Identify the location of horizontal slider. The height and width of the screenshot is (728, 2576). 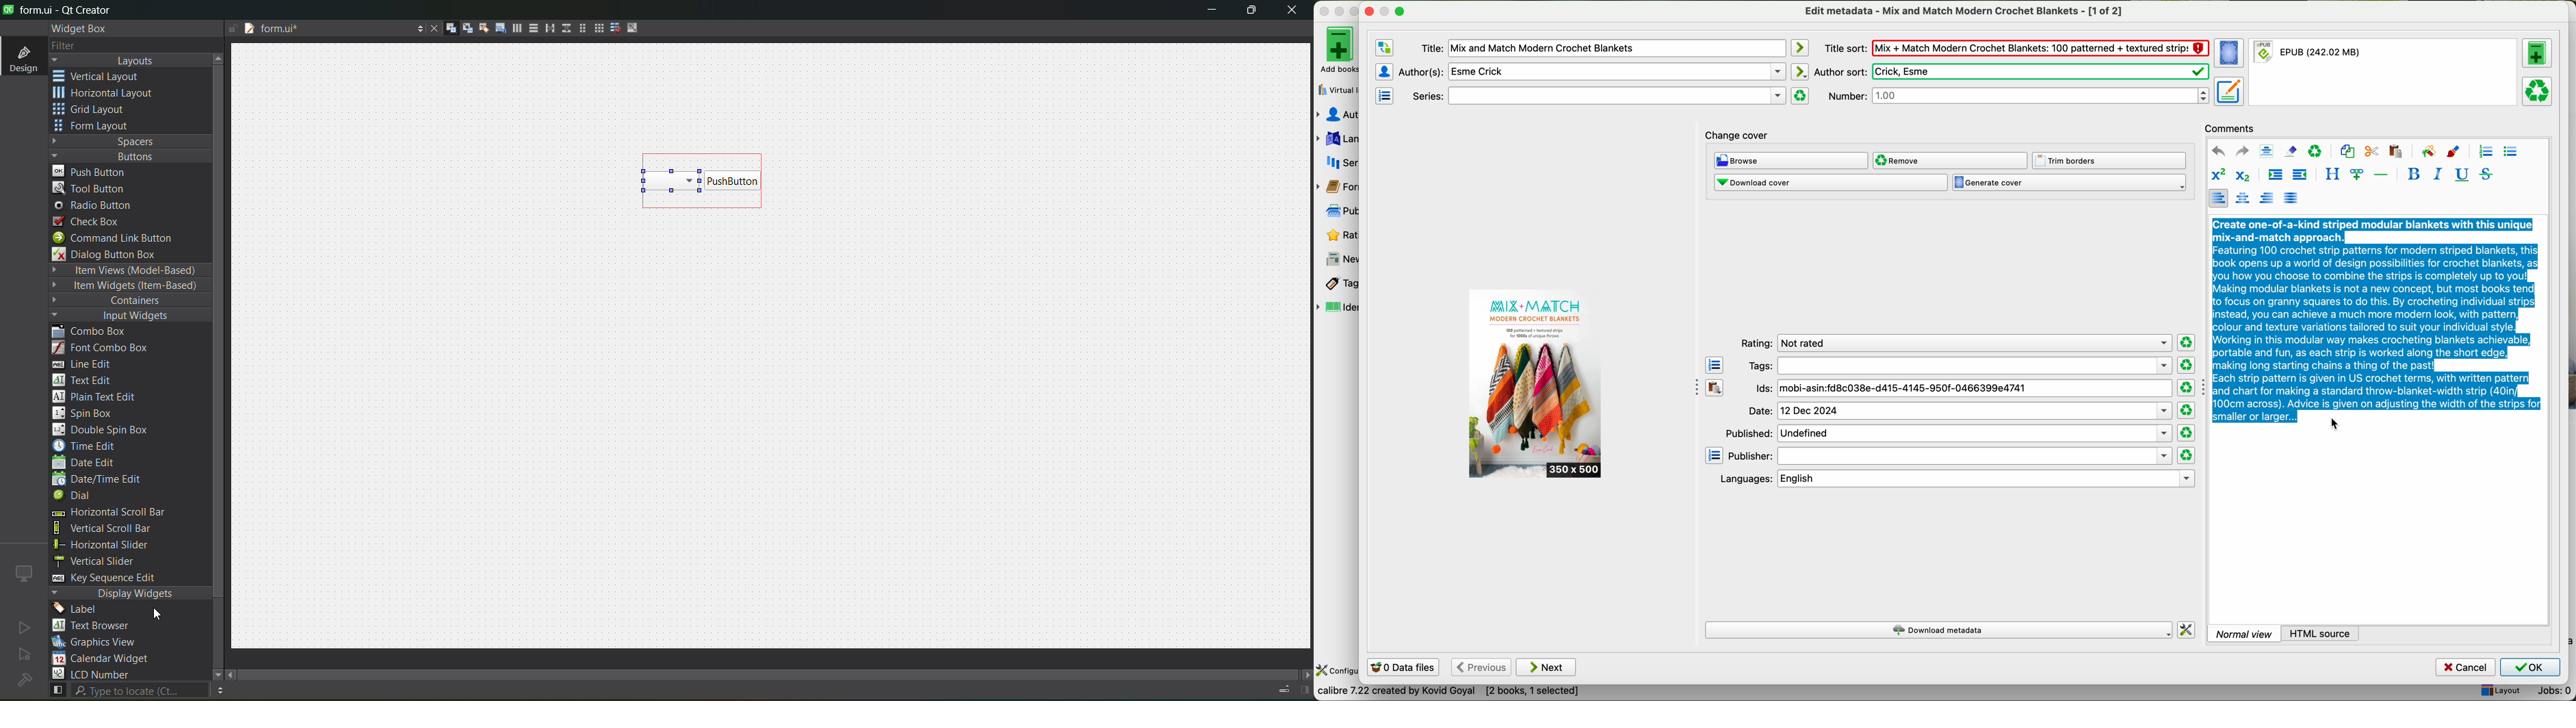
(116, 545).